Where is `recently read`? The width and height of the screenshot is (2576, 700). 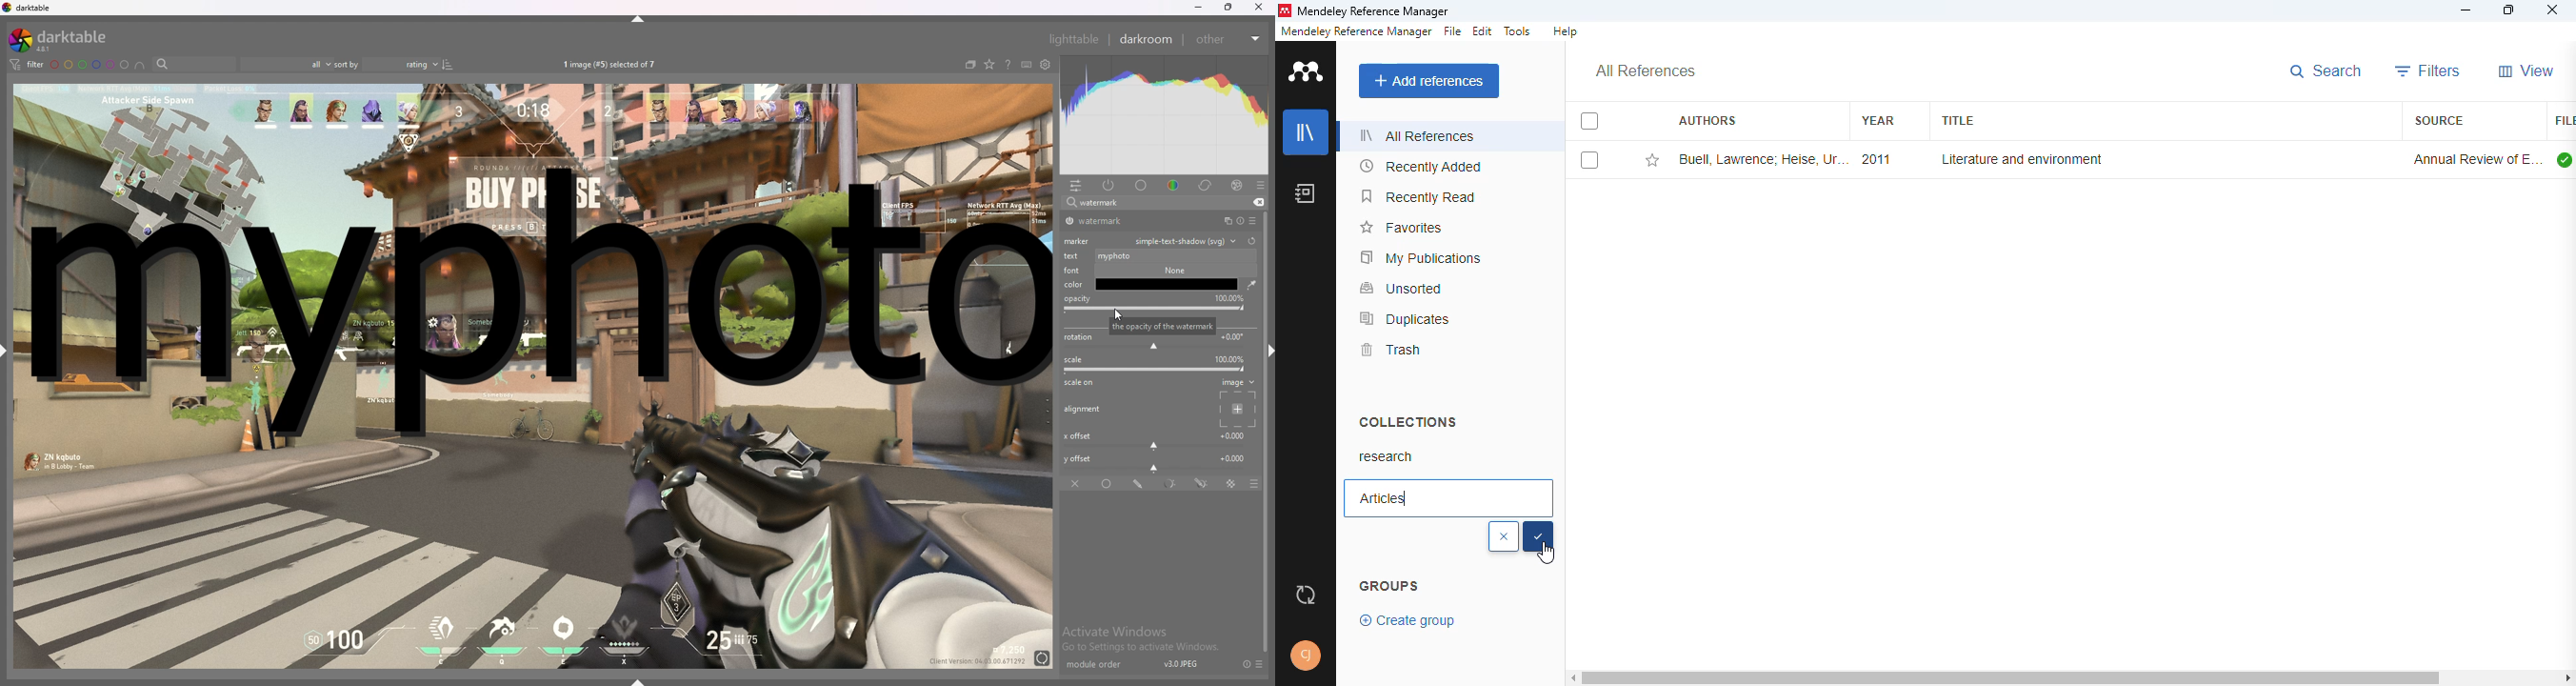 recently read is located at coordinates (1418, 196).